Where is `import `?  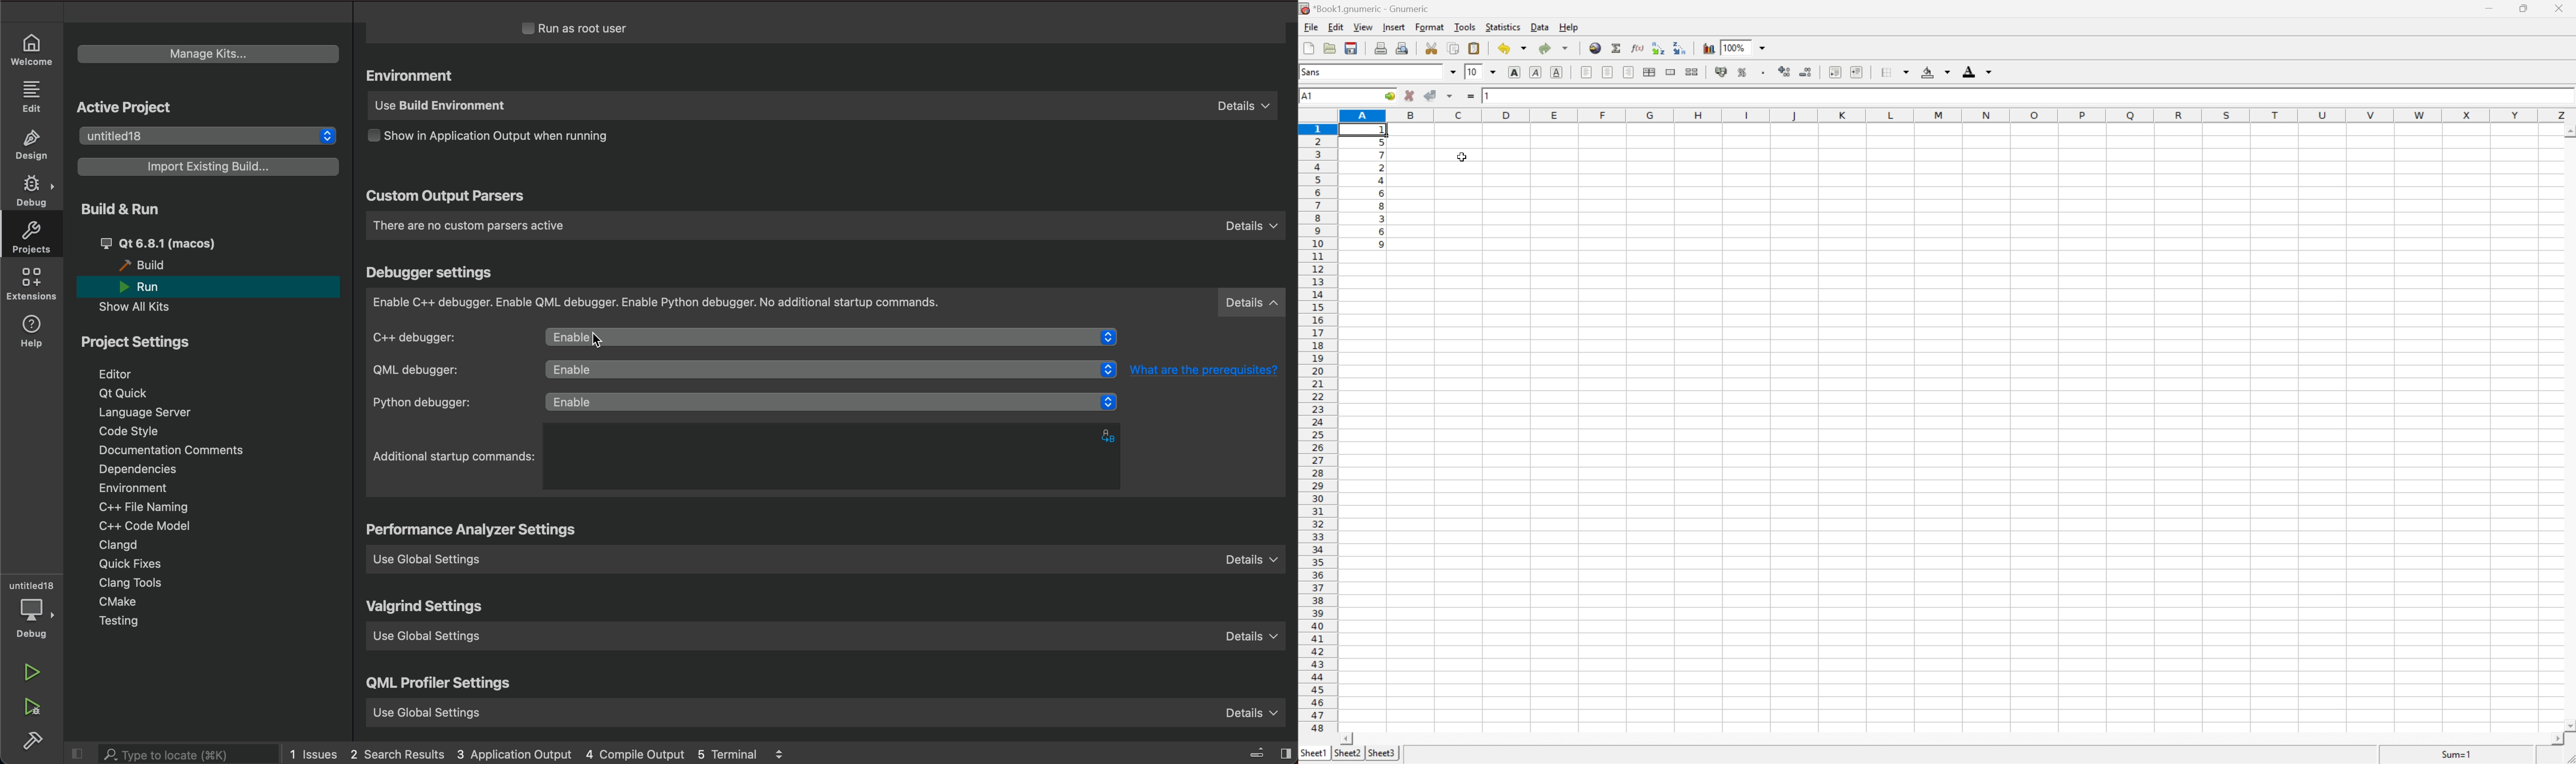
import  is located at coordinates (210, 166).